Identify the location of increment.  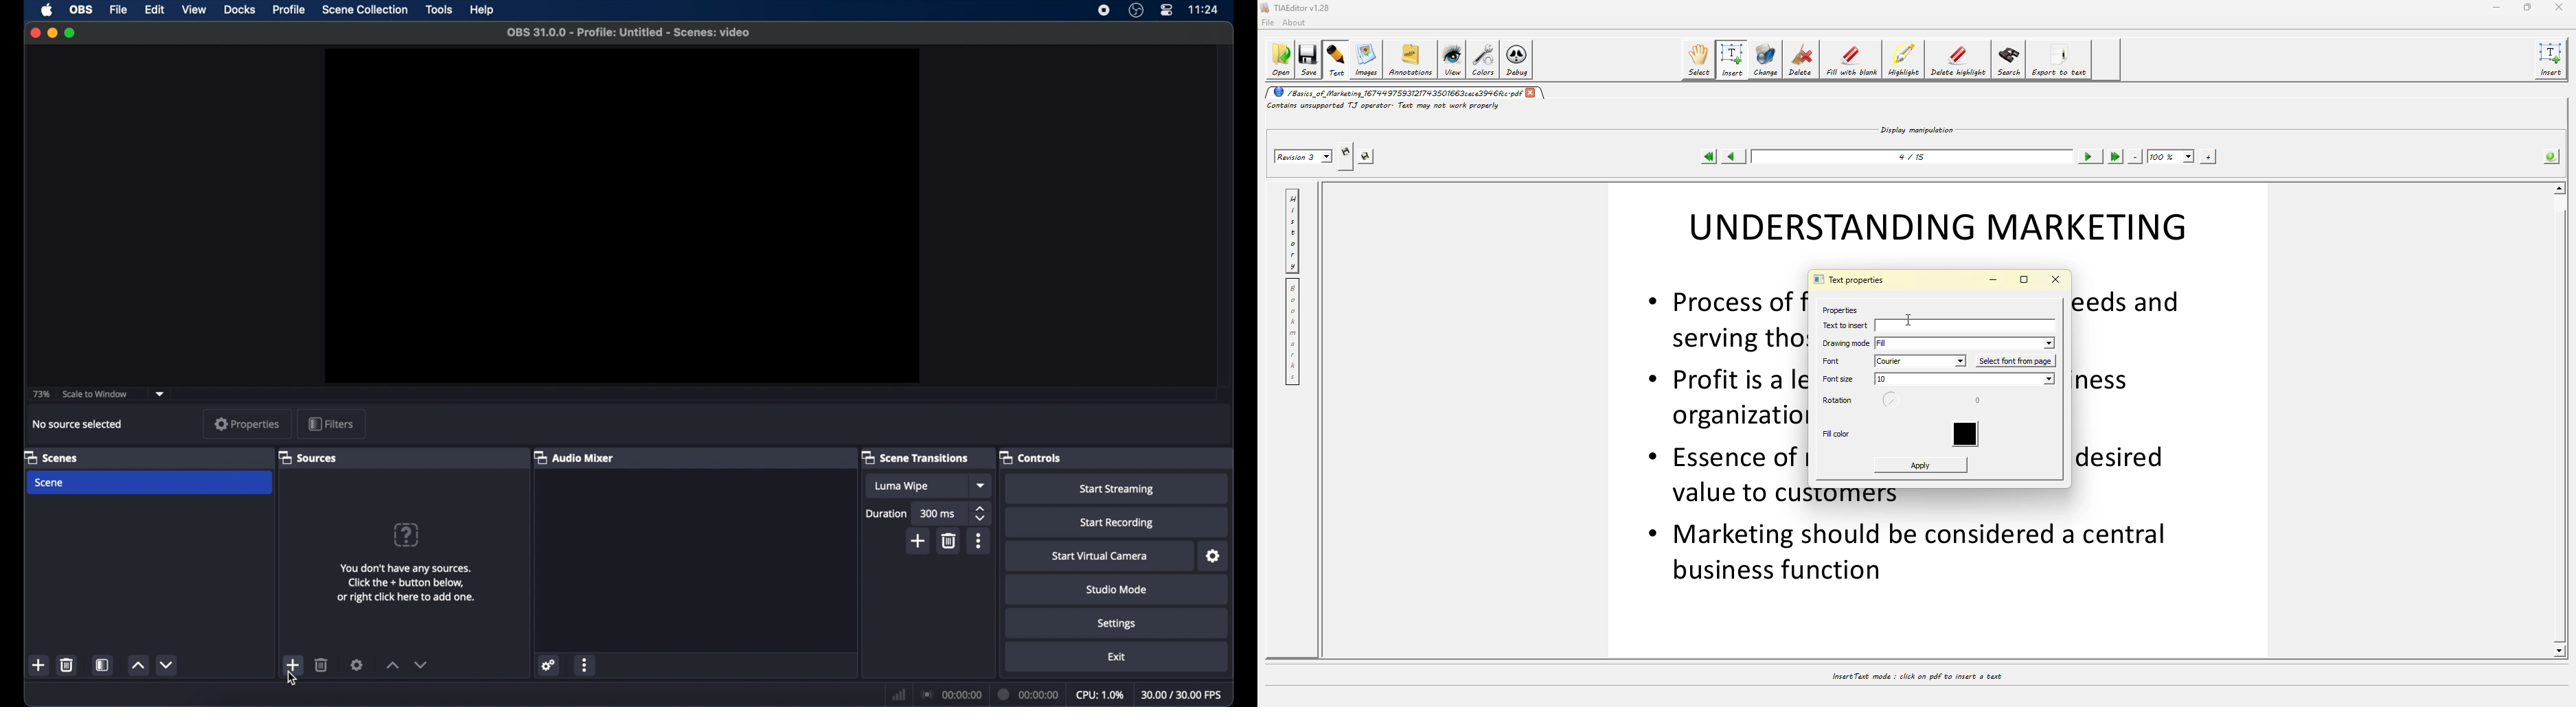
(392, 666).